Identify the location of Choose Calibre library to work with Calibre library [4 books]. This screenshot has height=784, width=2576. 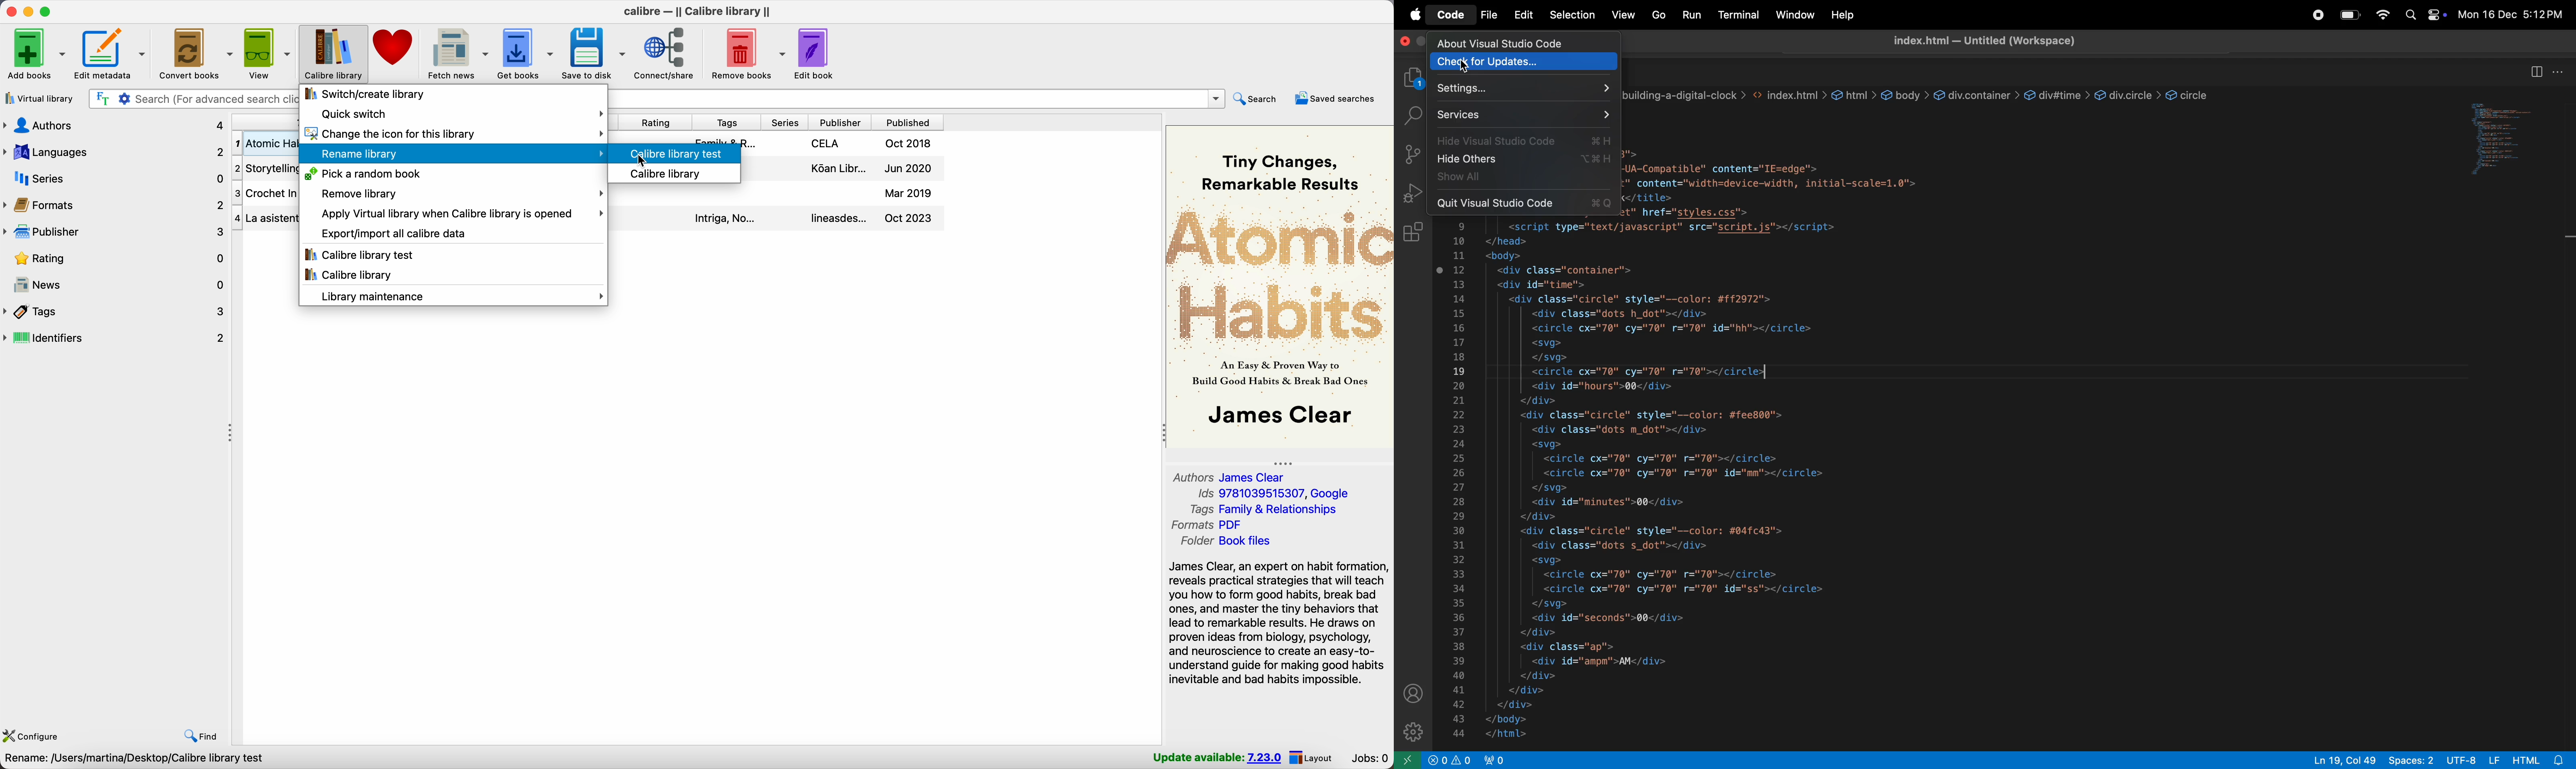
(158, 759).